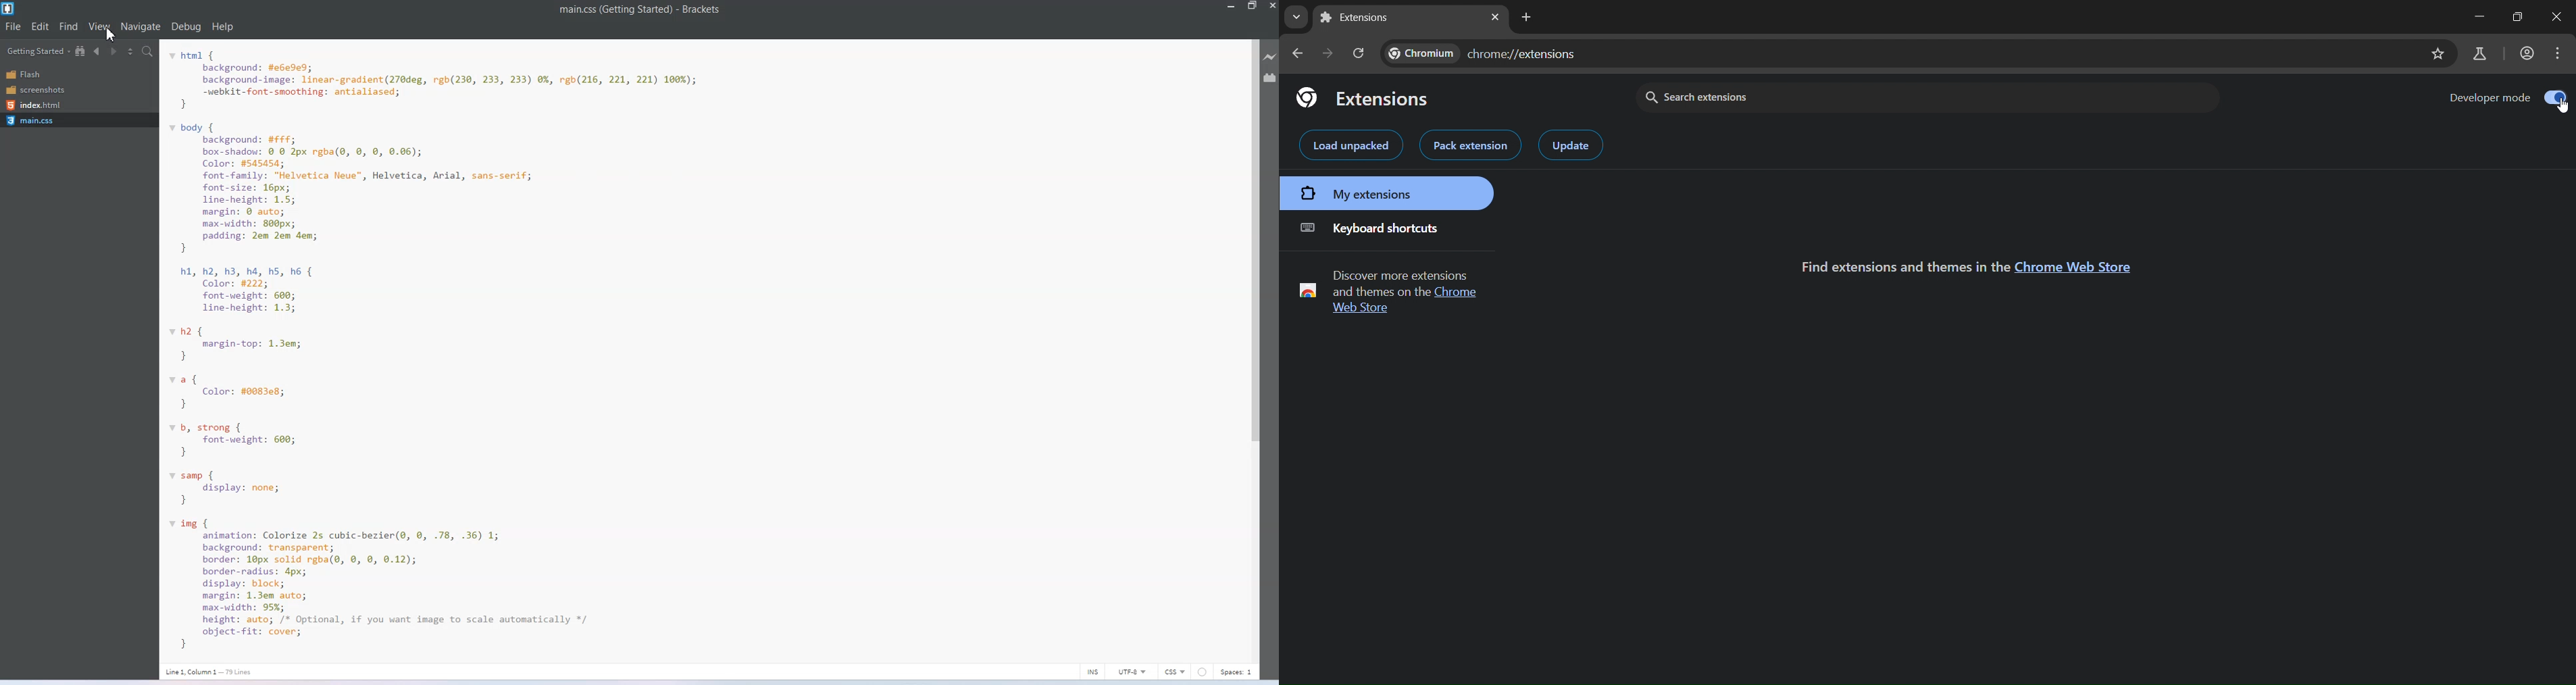  I want to click on search tabs, so click(1296, 15).